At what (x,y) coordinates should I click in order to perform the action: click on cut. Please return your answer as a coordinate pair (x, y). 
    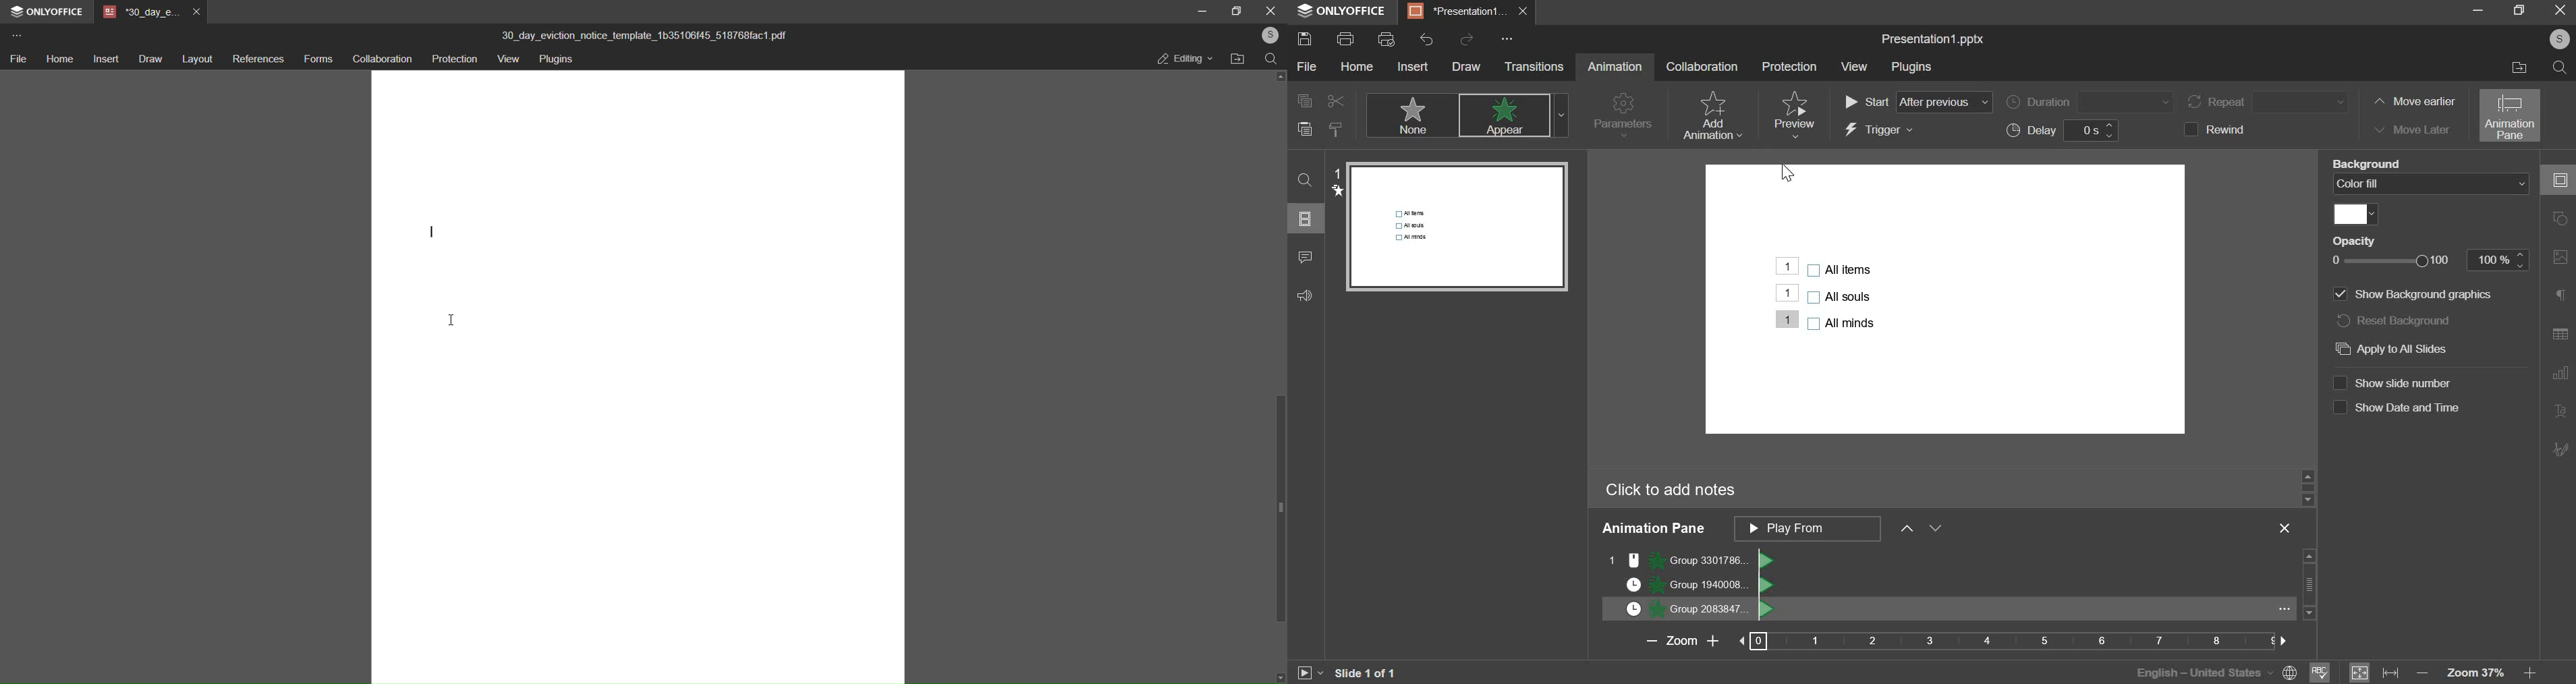
    Looking at the image, I should click on (1333, 101).